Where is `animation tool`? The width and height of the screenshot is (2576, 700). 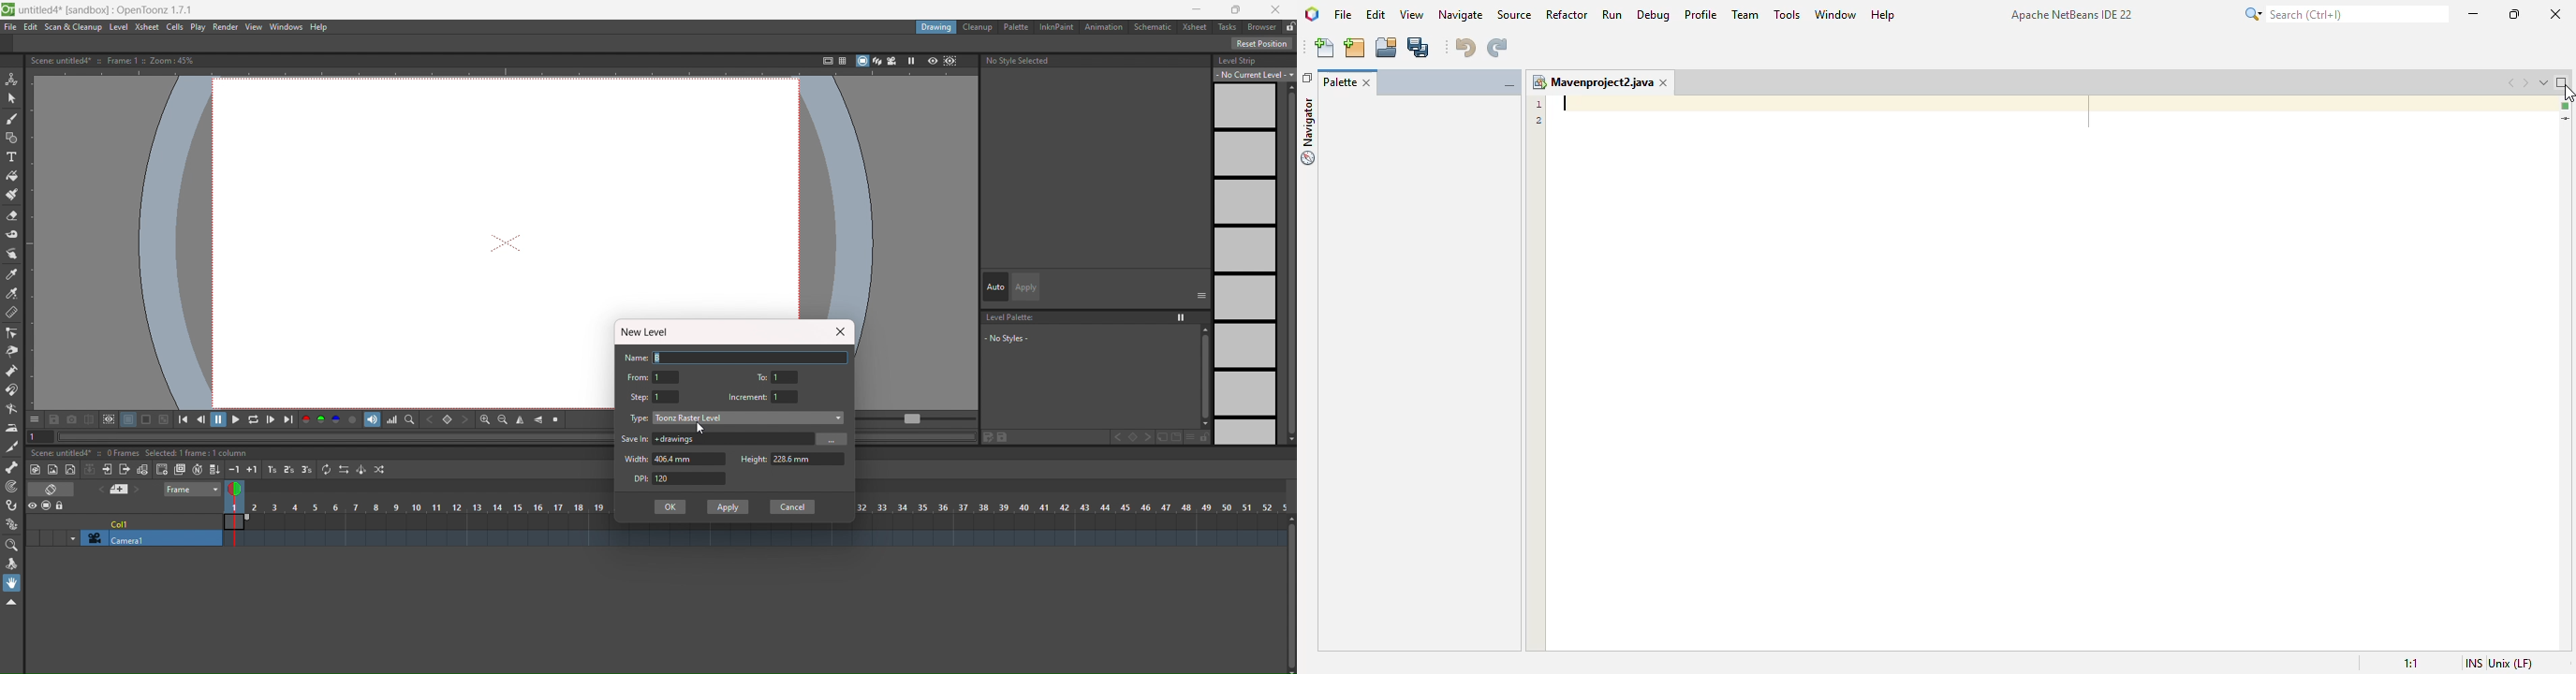 animation tool is located at coordinates (12, 80).